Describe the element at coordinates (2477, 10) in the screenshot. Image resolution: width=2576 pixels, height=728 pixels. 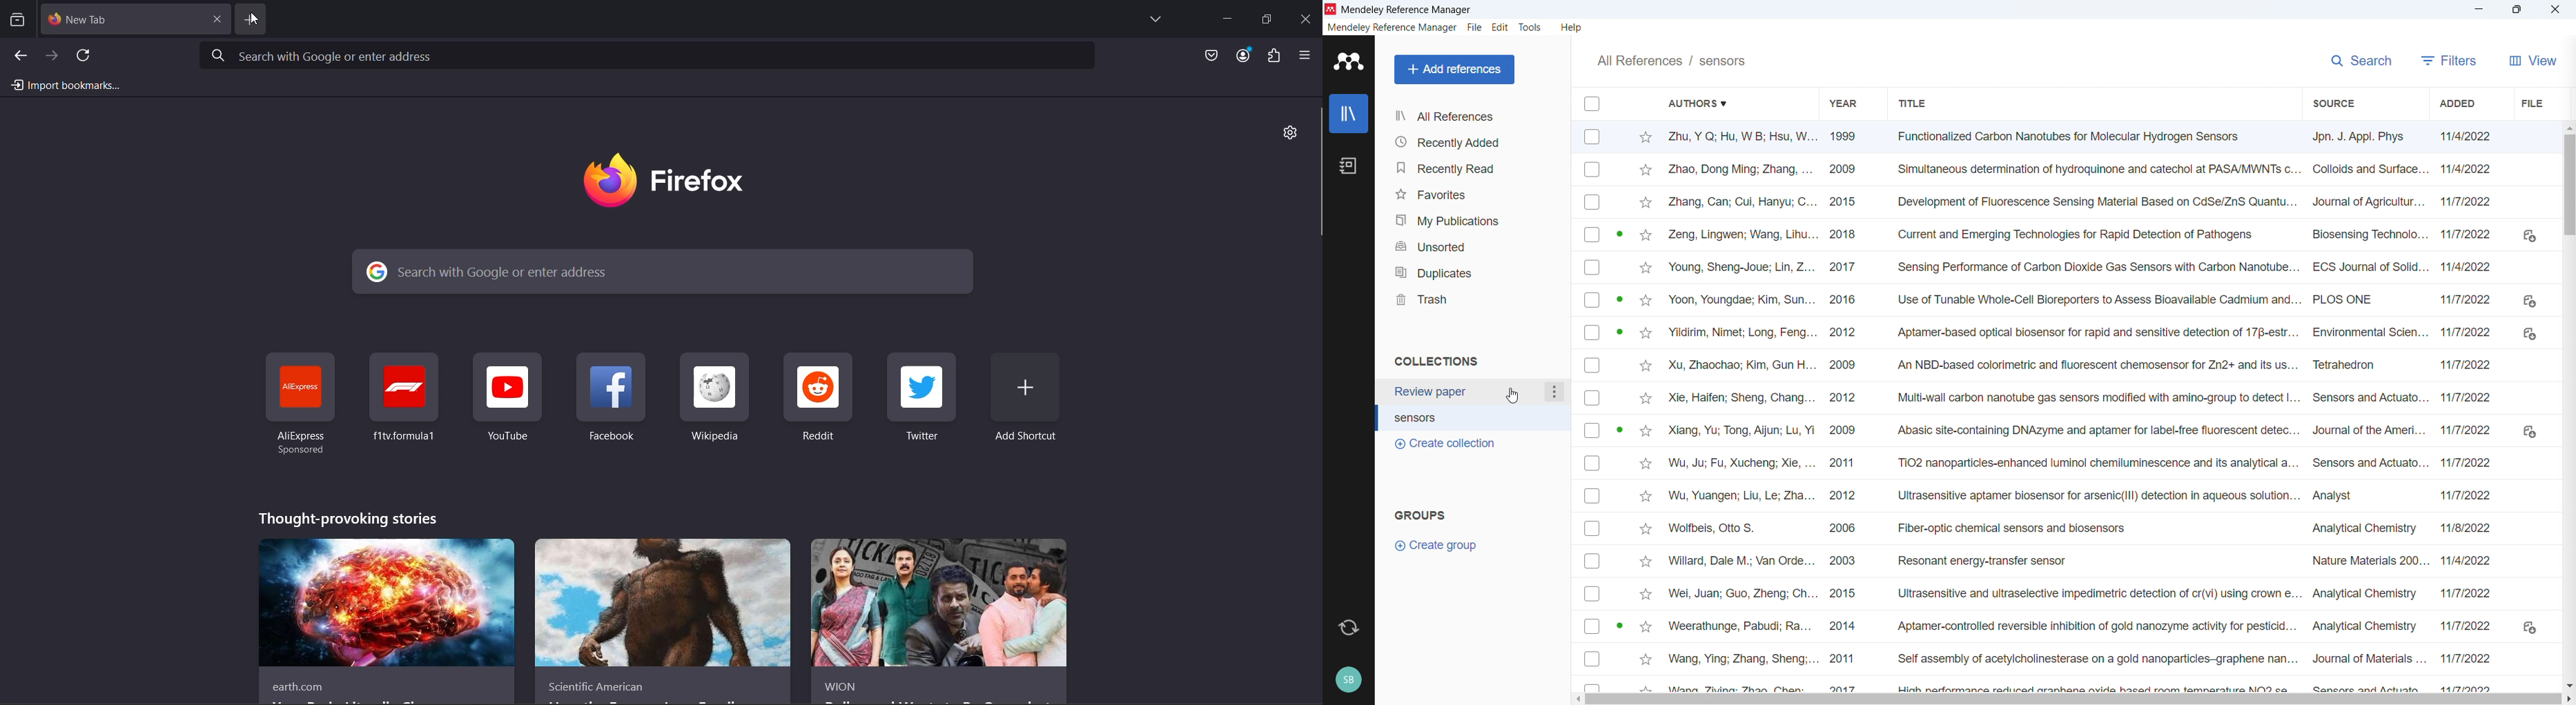
I see `minimise ` at that location.